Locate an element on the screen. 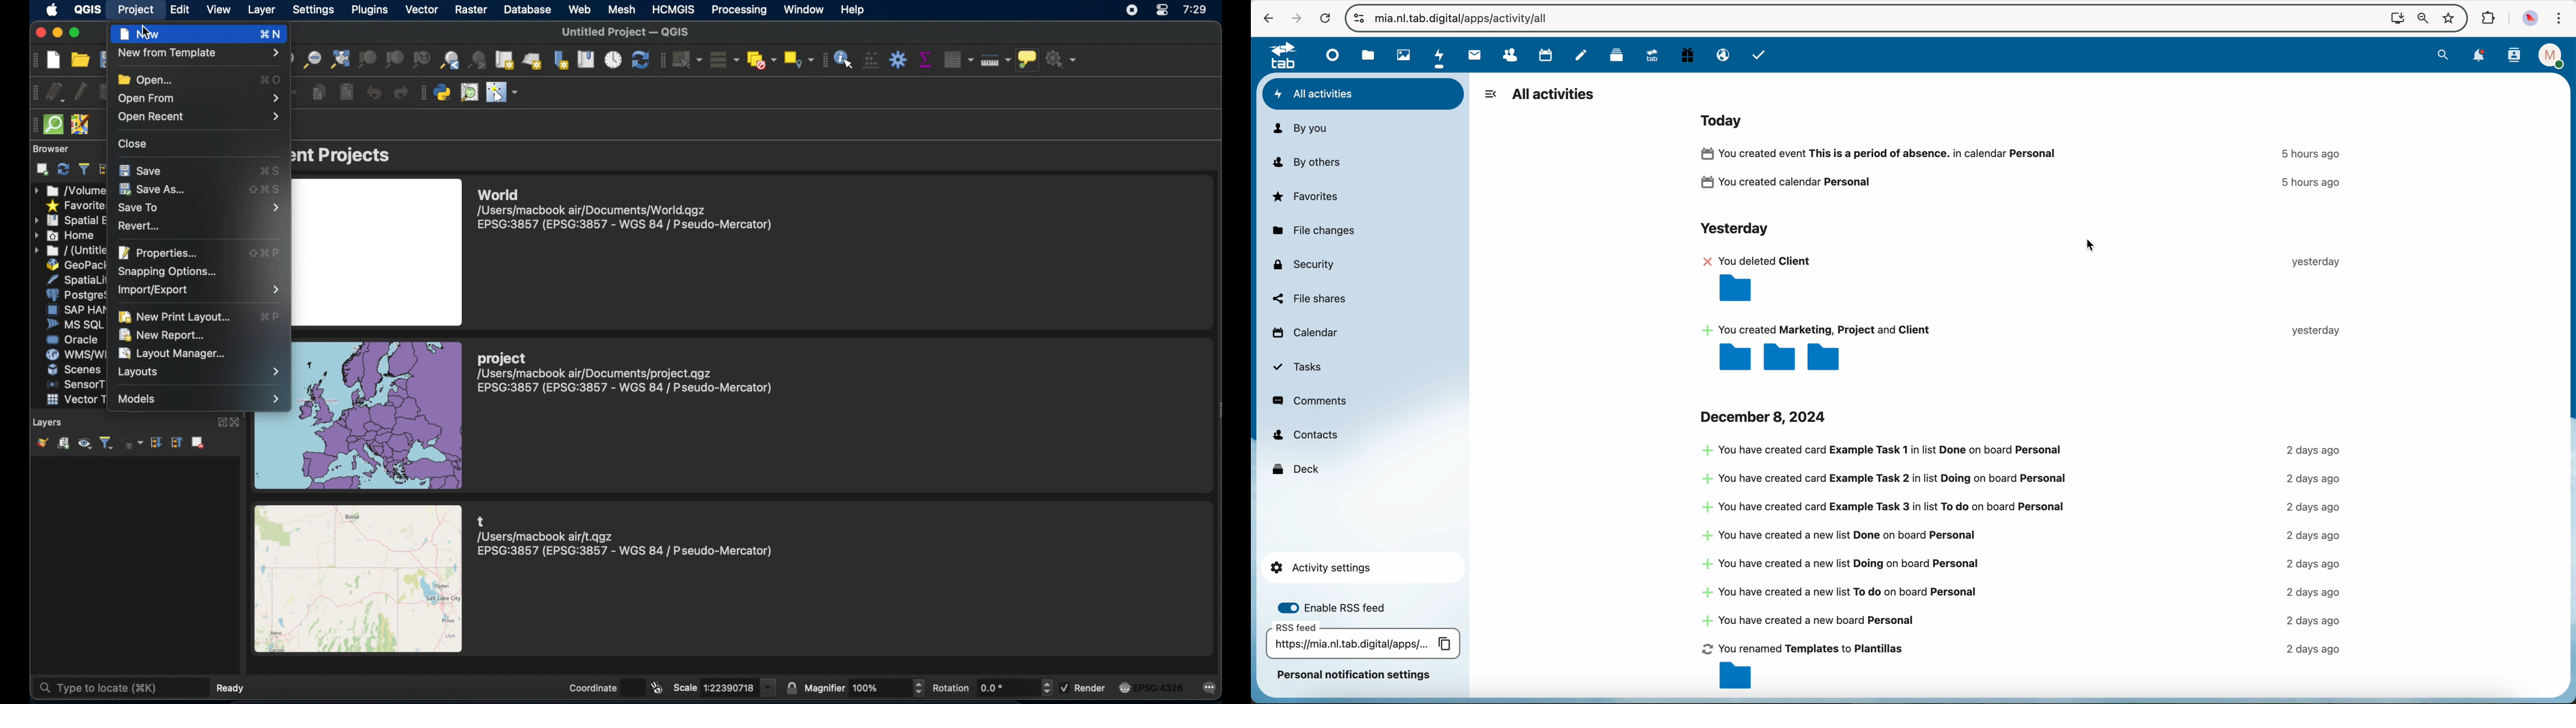  deck is located at coordinates (1613, 55).